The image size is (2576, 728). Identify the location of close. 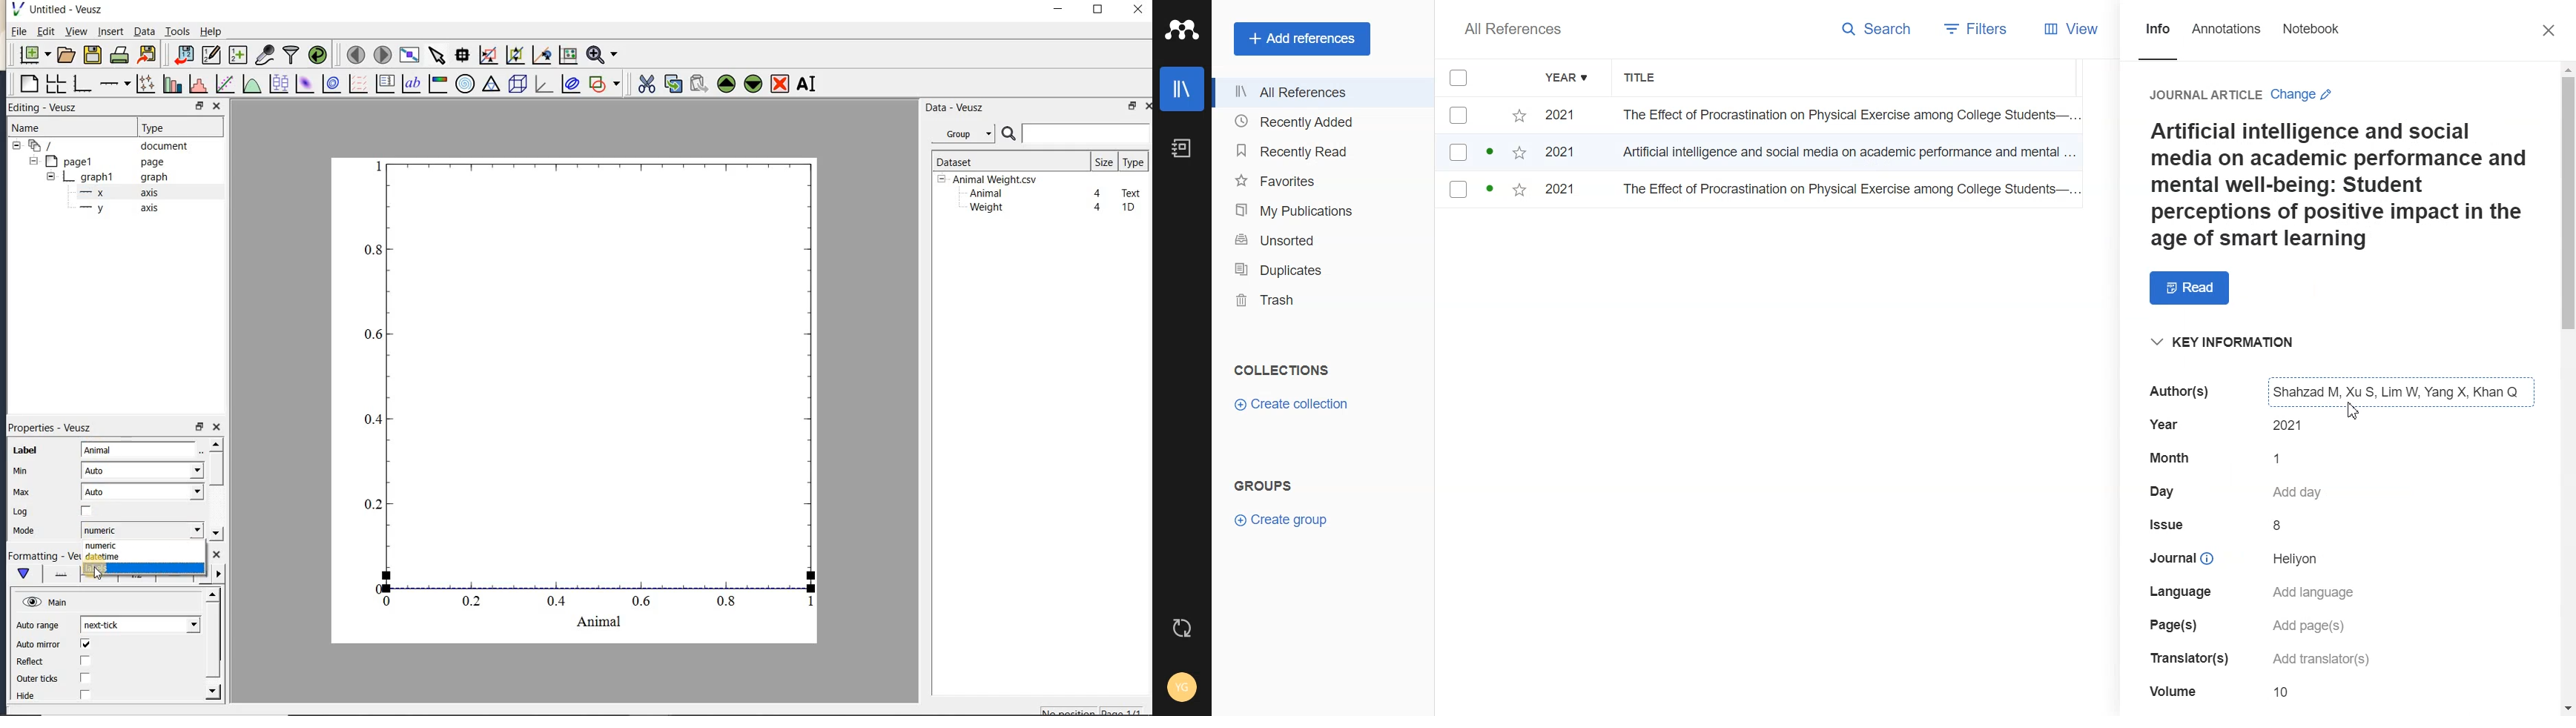
(216, 427).